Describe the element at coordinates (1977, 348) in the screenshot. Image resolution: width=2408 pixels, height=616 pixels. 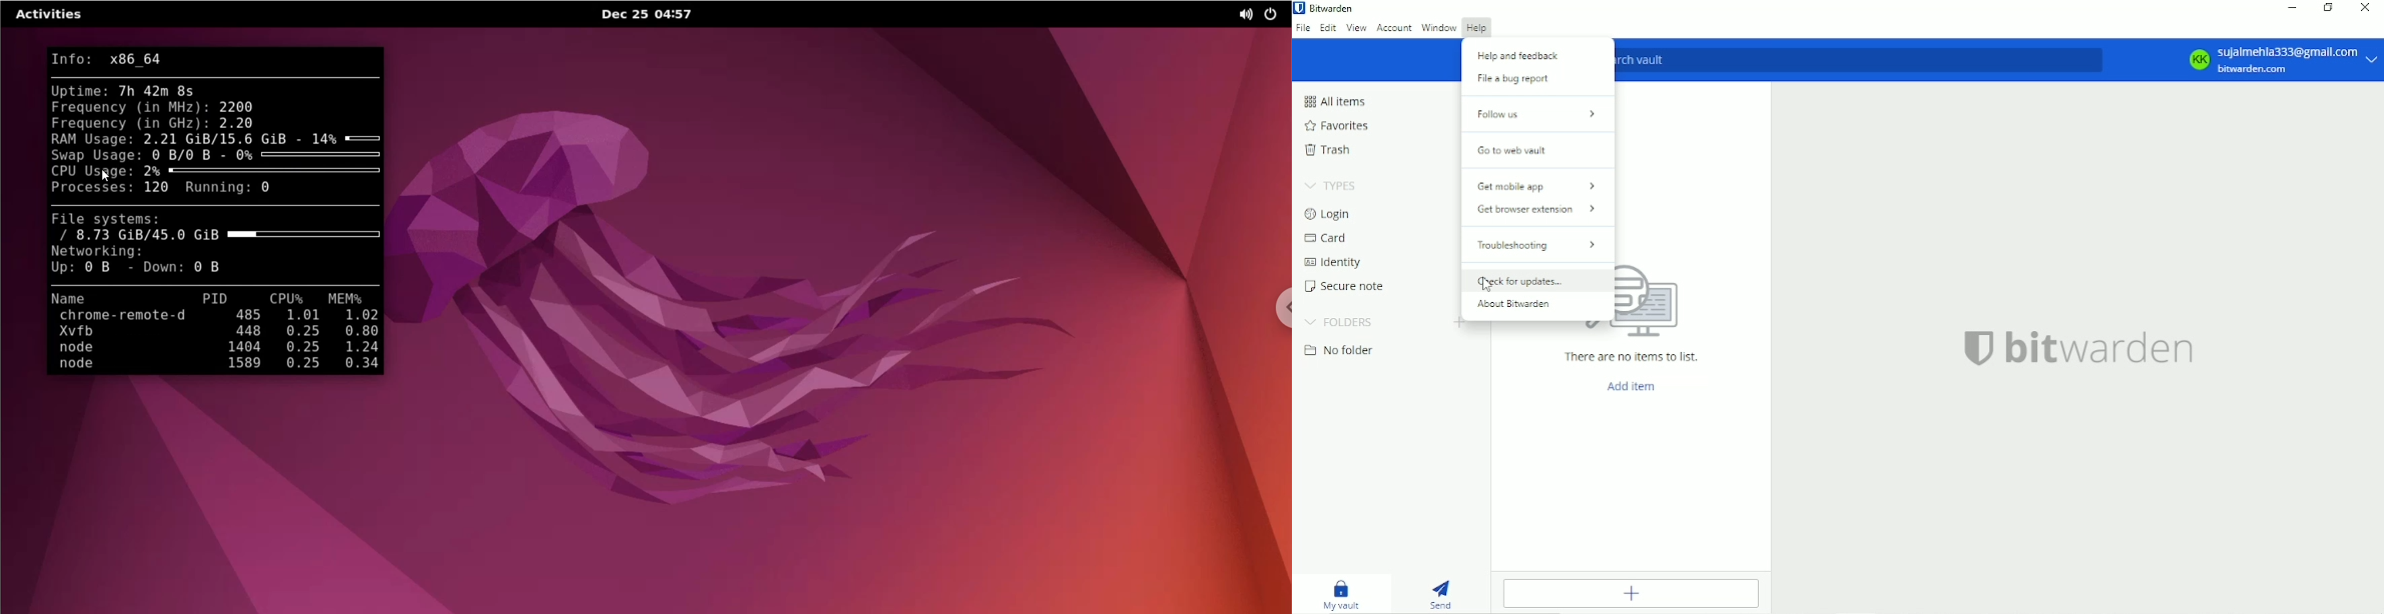
I see `logo` at that location.